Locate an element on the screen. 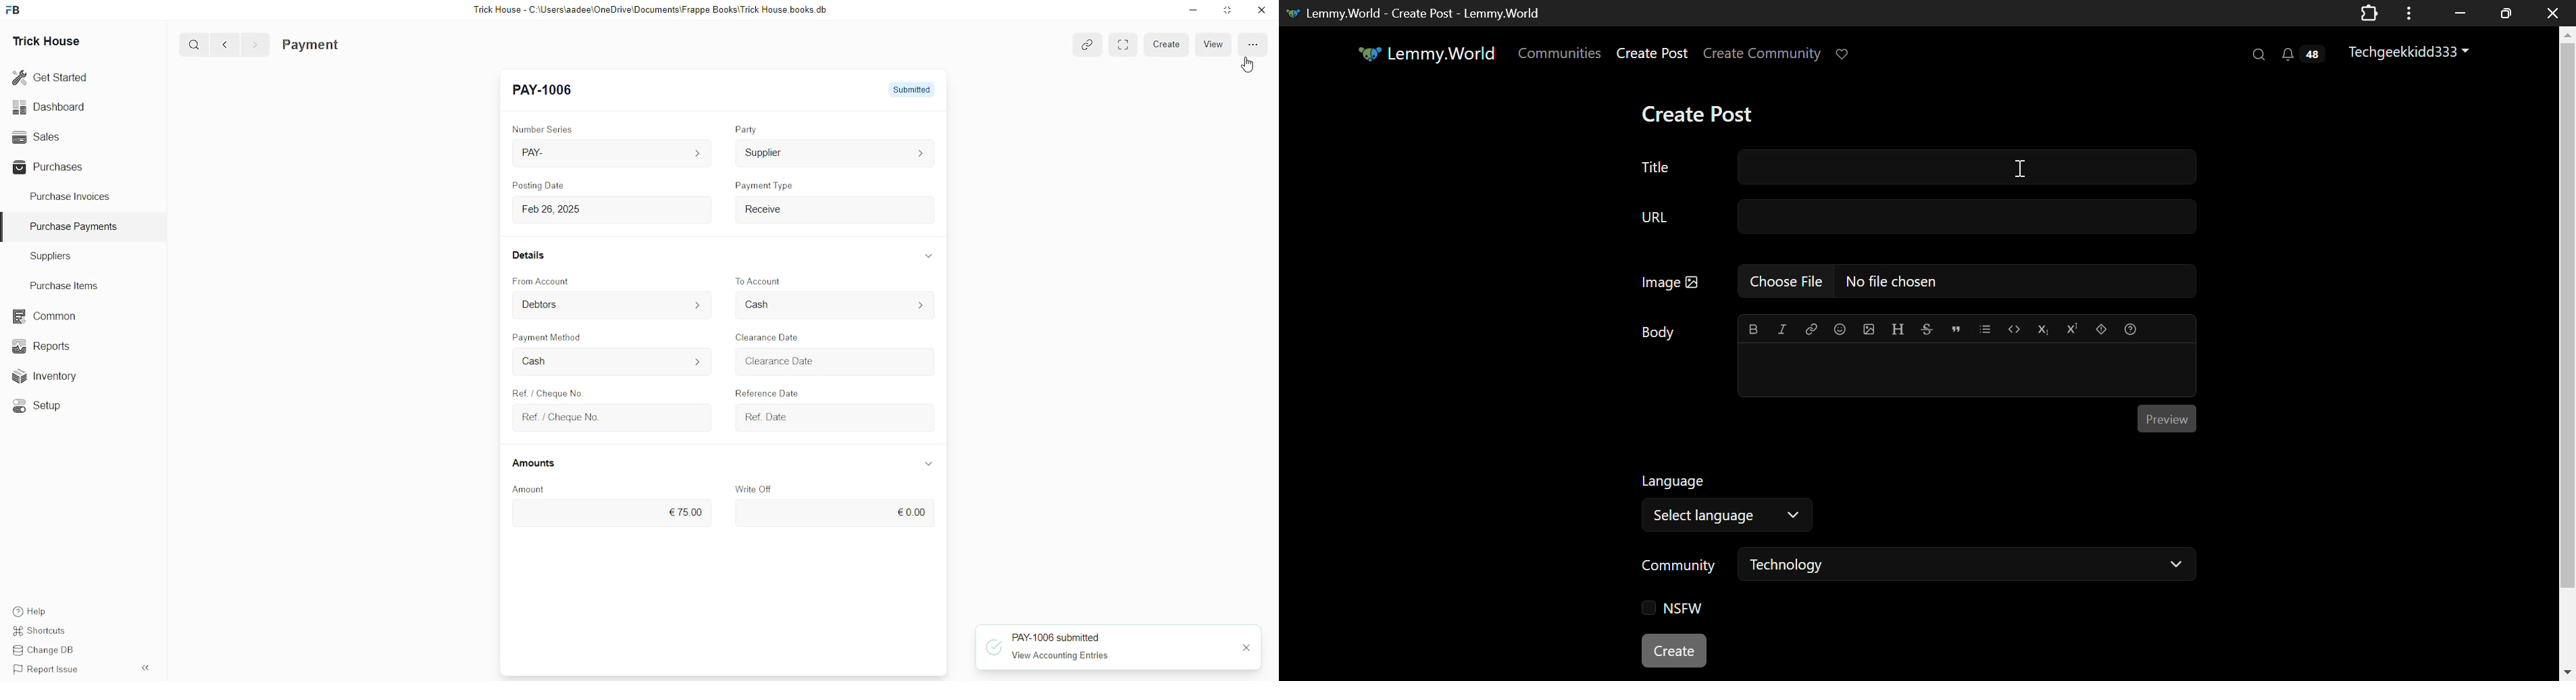 The image size is (2576, 700). expand is located at coordinates (920, 255).